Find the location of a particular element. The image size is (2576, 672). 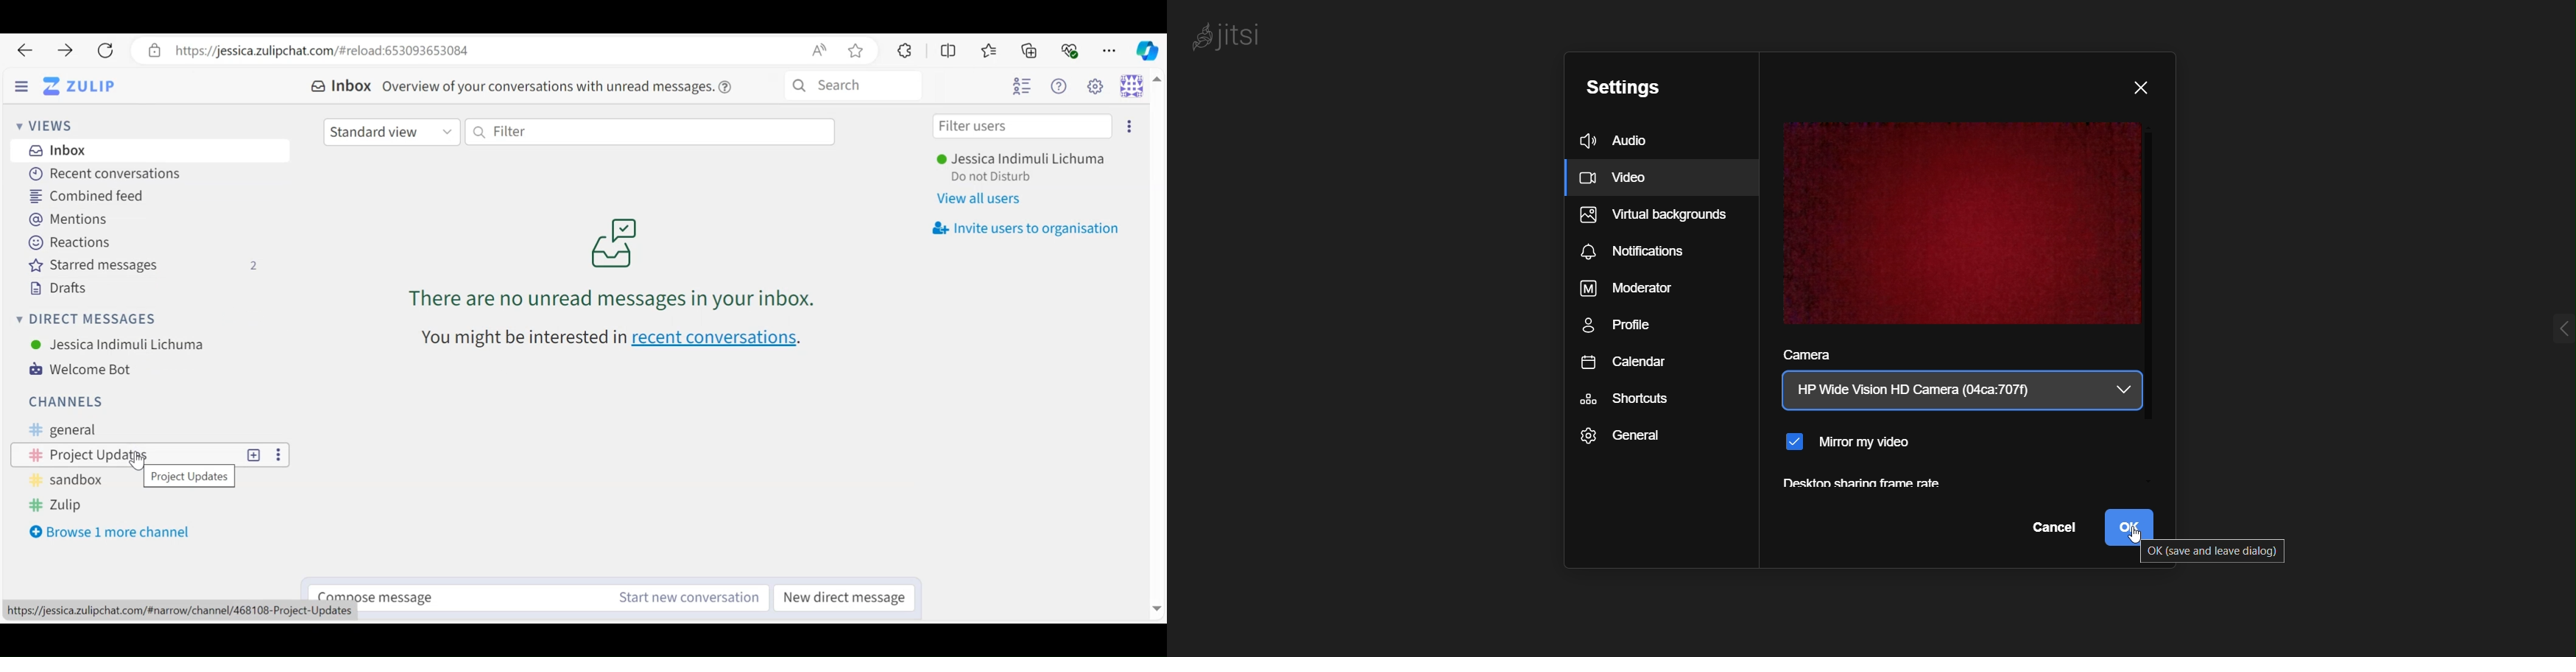

mirror my video is located at coordinates (1848, 447).